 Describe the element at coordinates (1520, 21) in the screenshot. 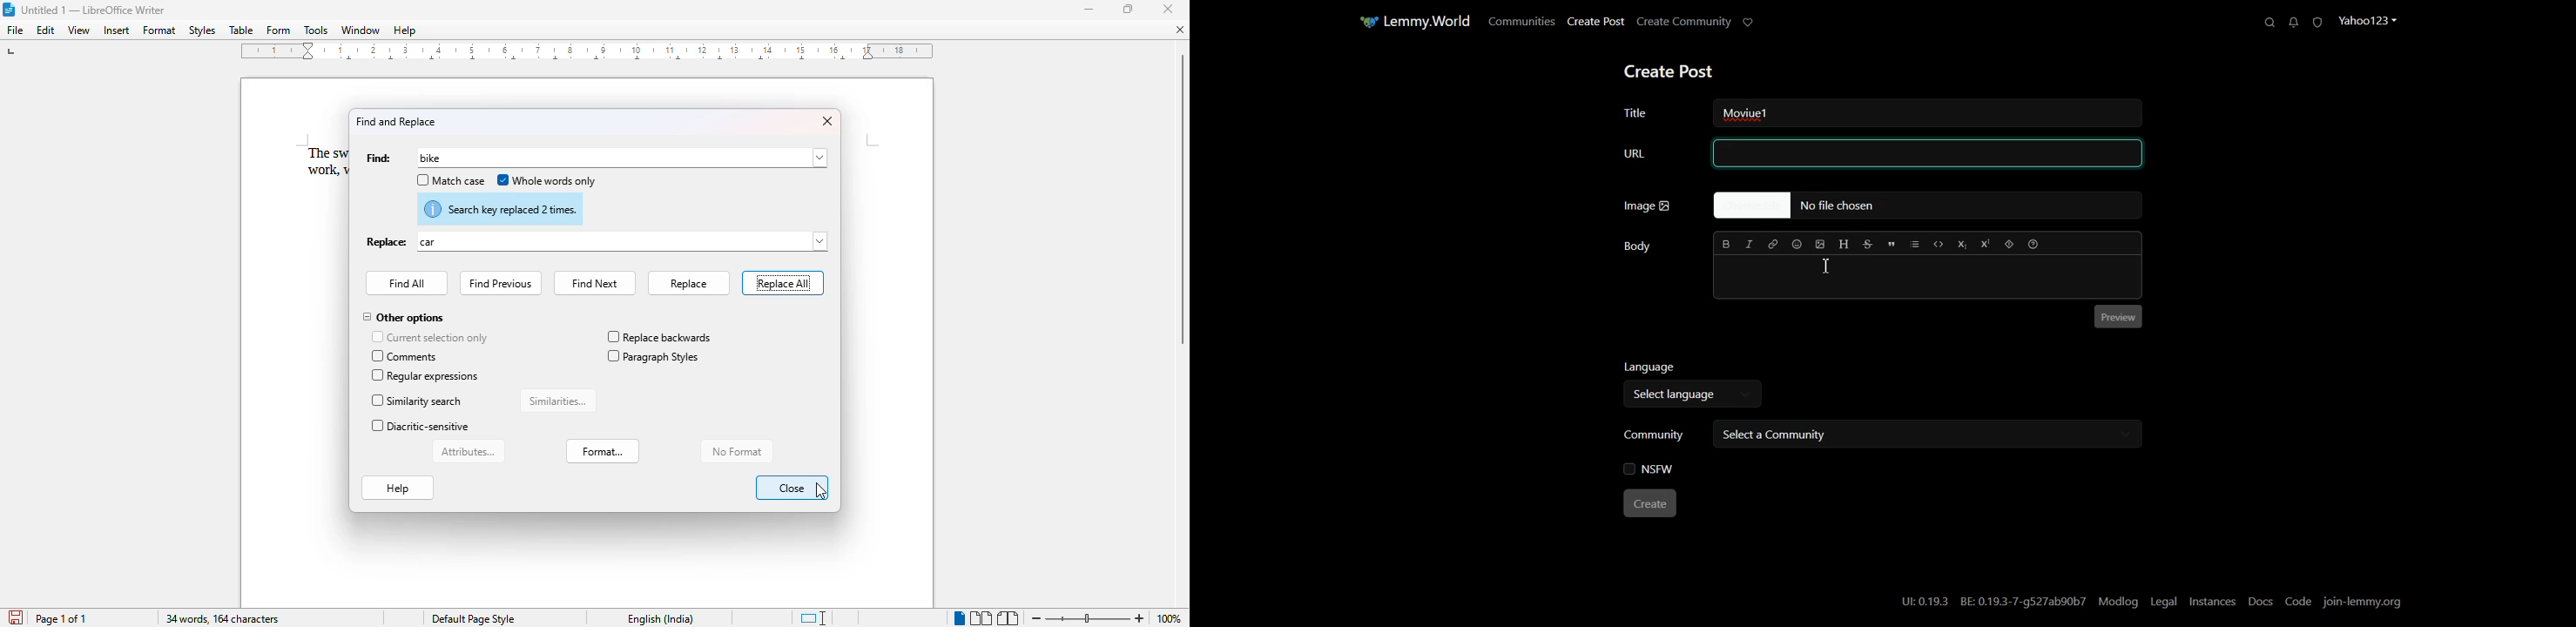

I see `Communities` at that location.